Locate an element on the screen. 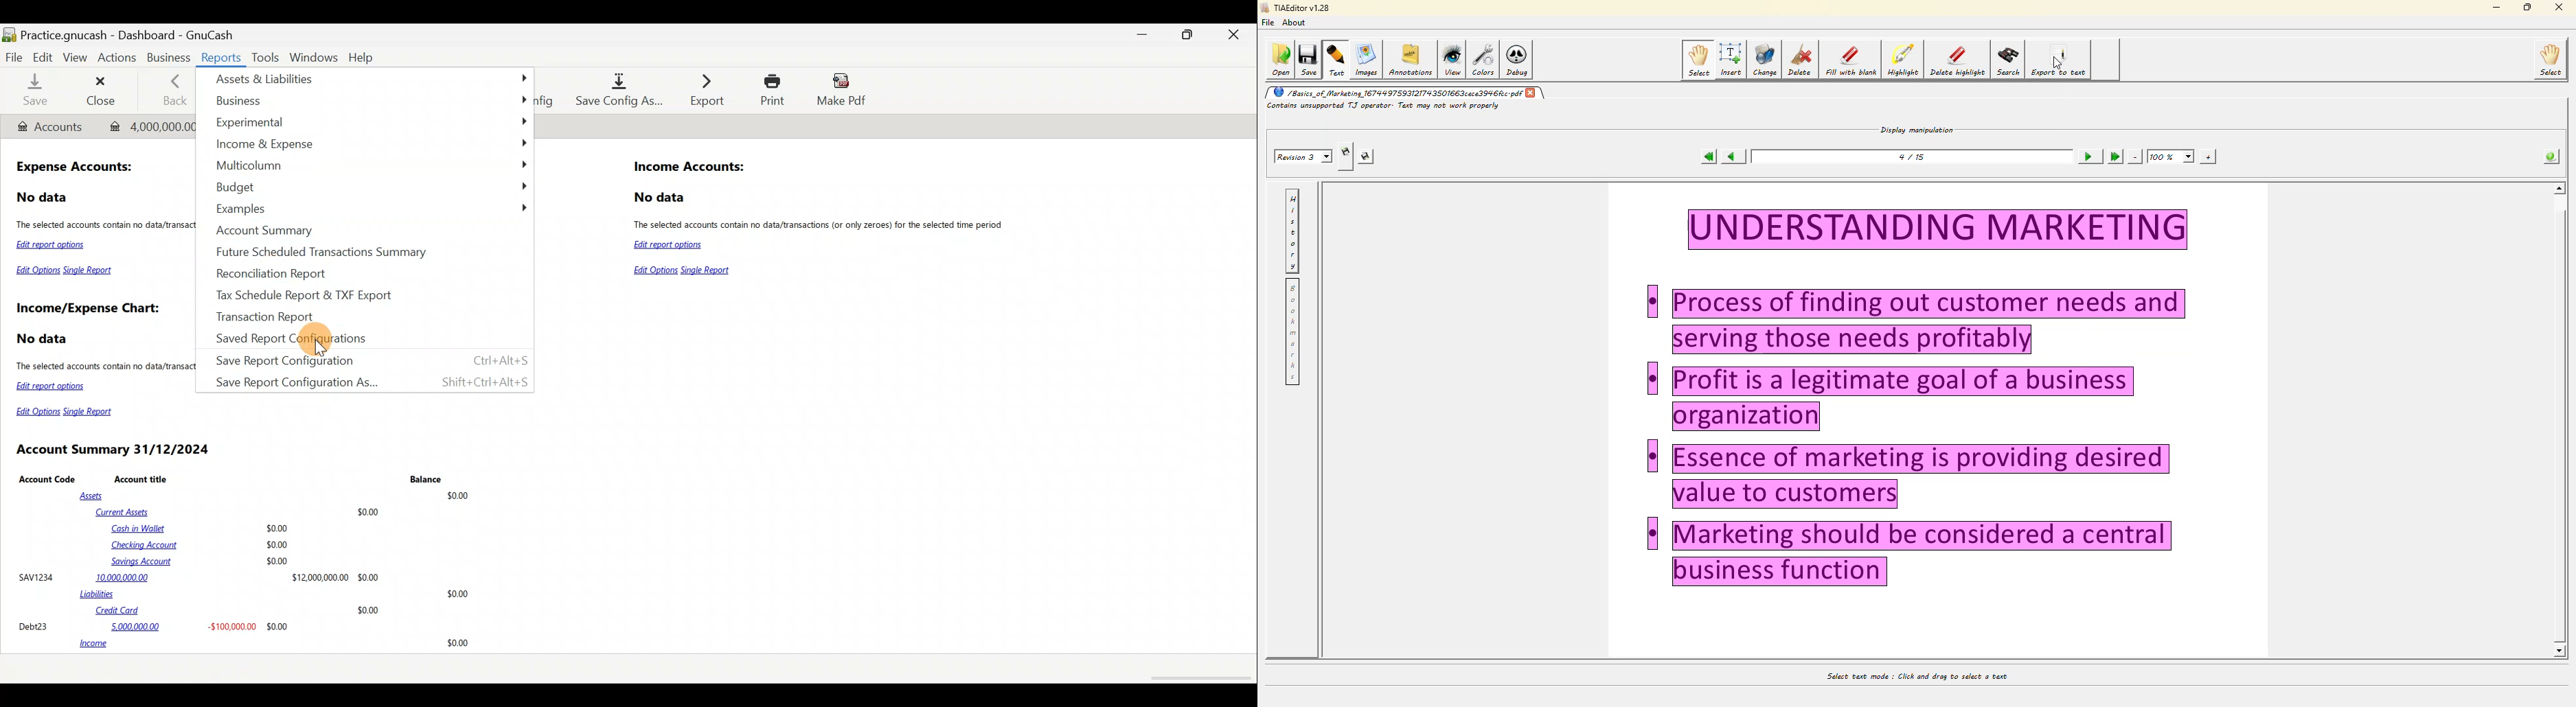  Help is located at coordinates (364, 56).